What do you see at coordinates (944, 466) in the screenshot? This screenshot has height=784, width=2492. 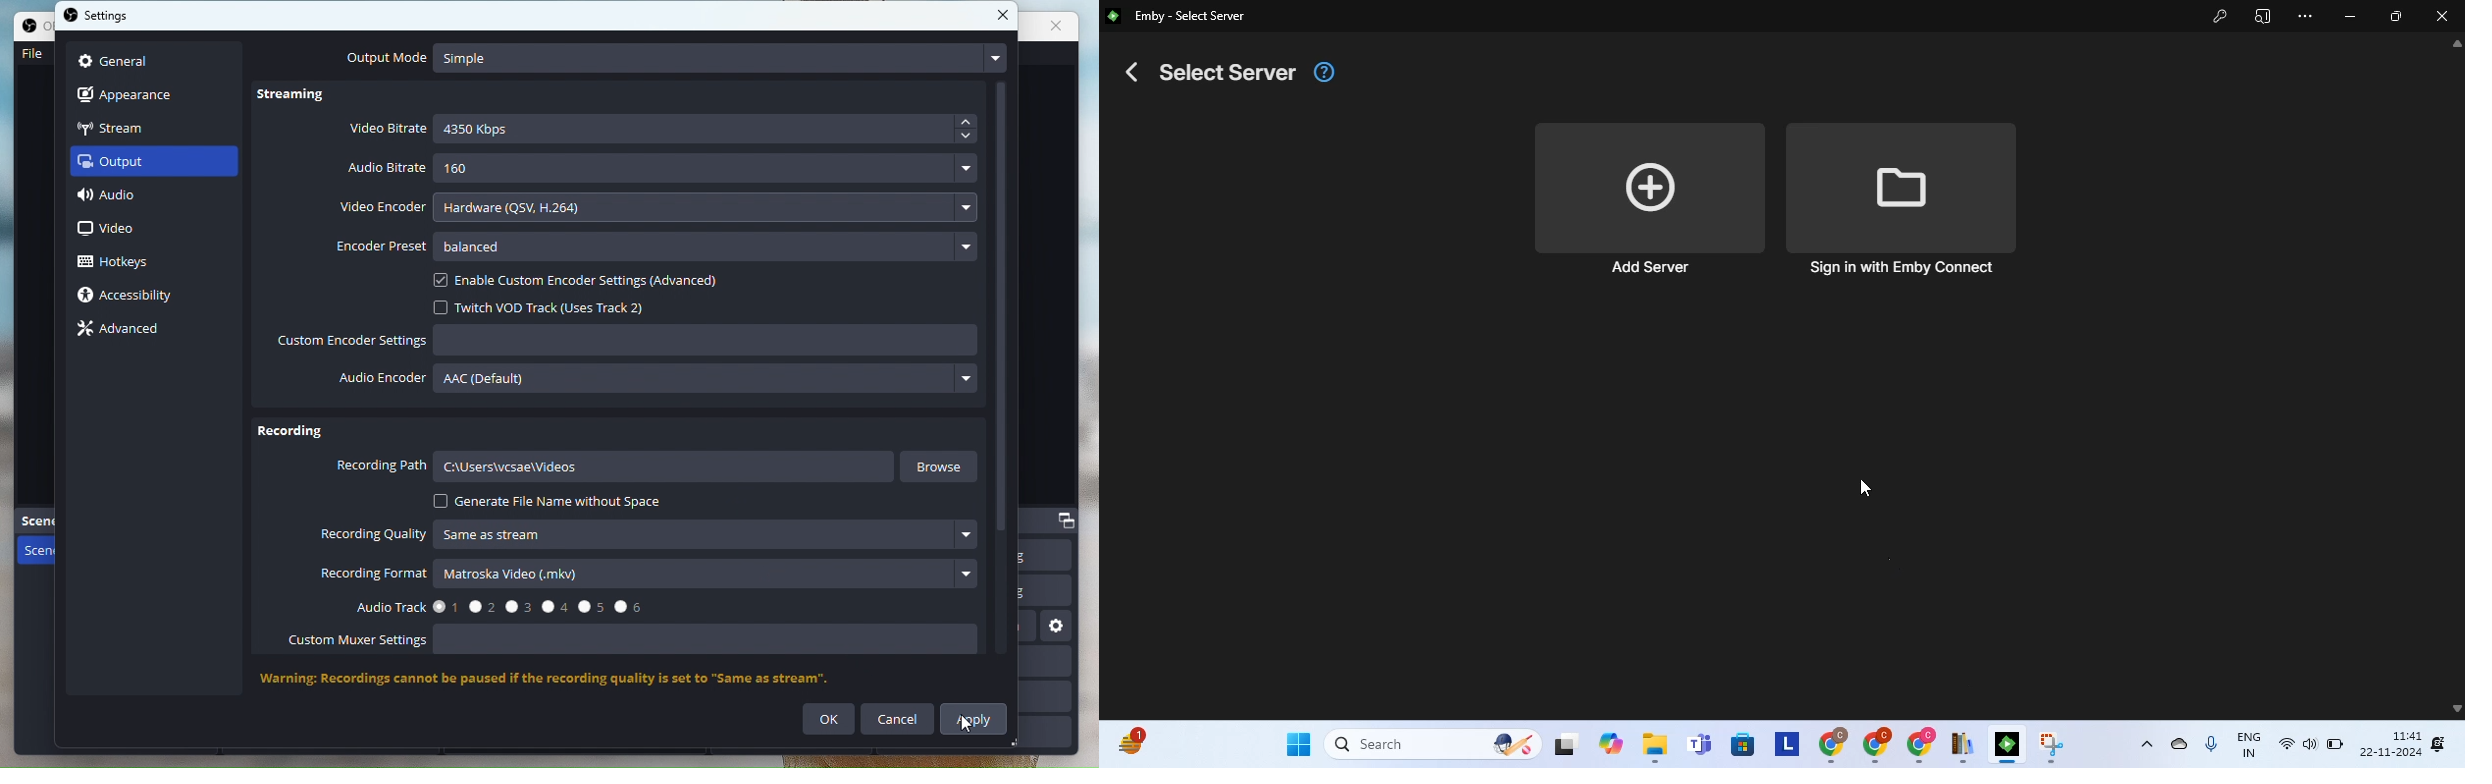 I see `Browse` at bounding box center [944, 466].